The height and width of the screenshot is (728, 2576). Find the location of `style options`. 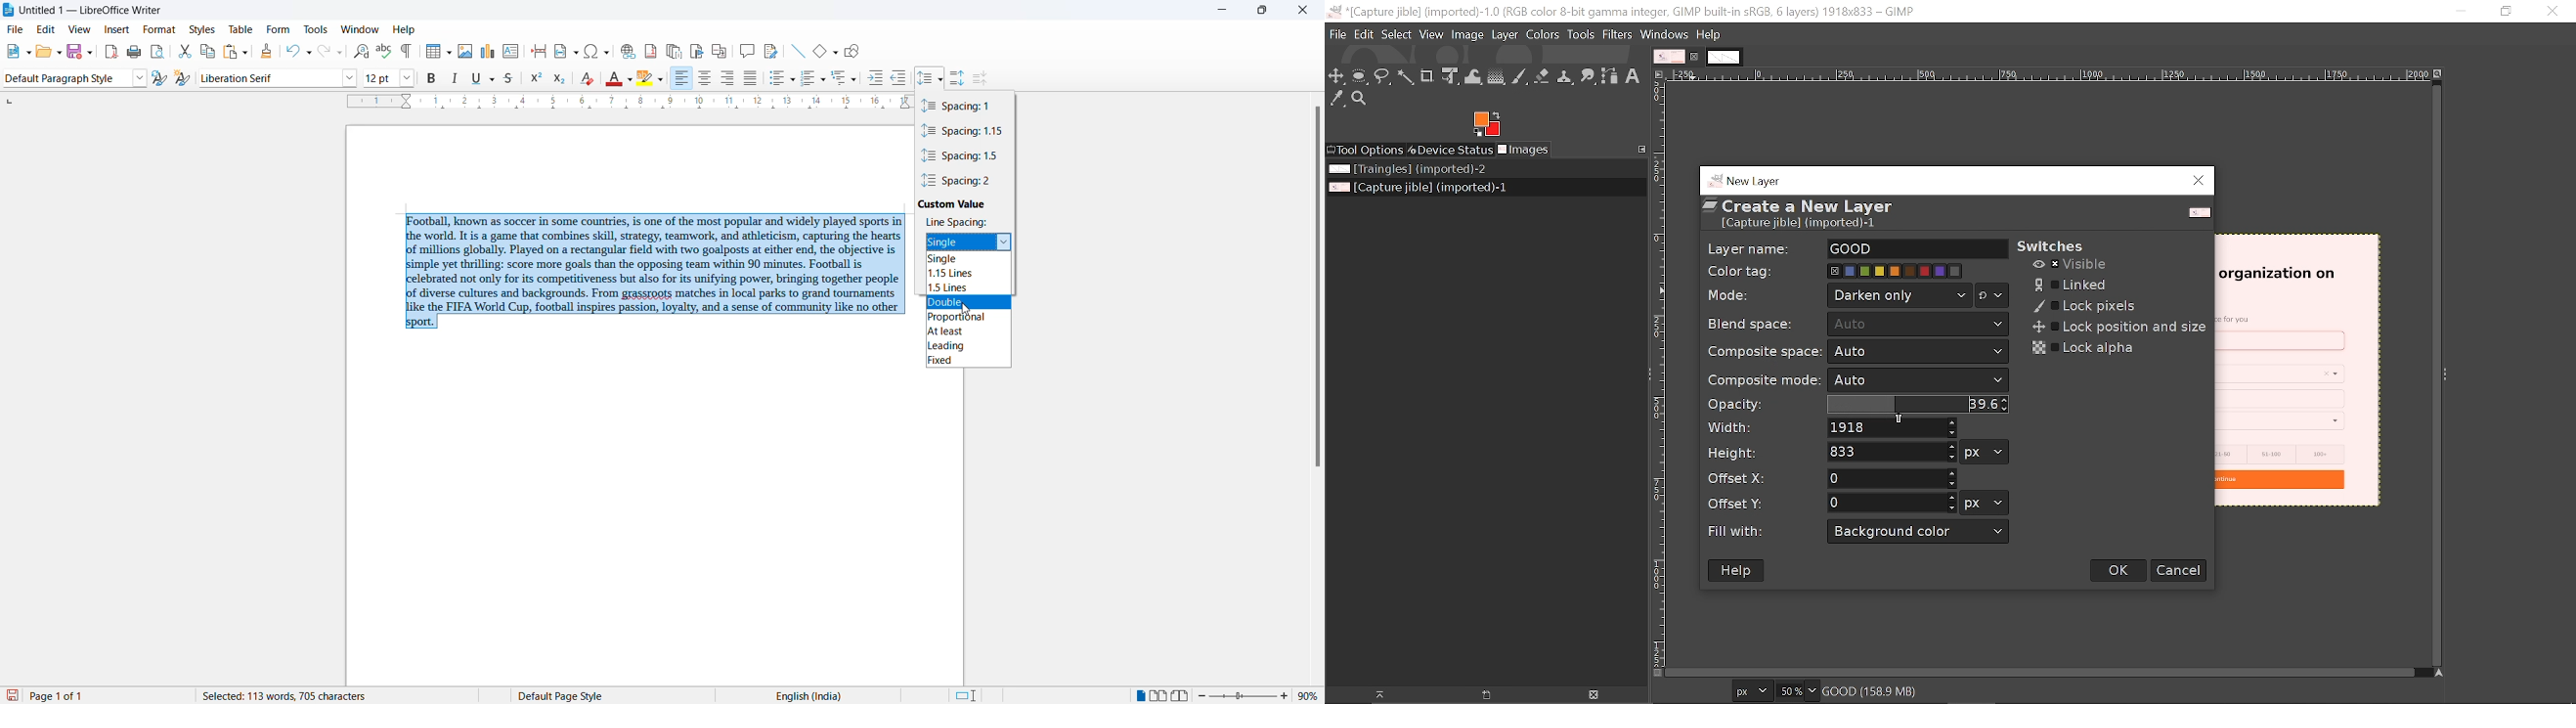

style options is located at coordinates (141, 77).